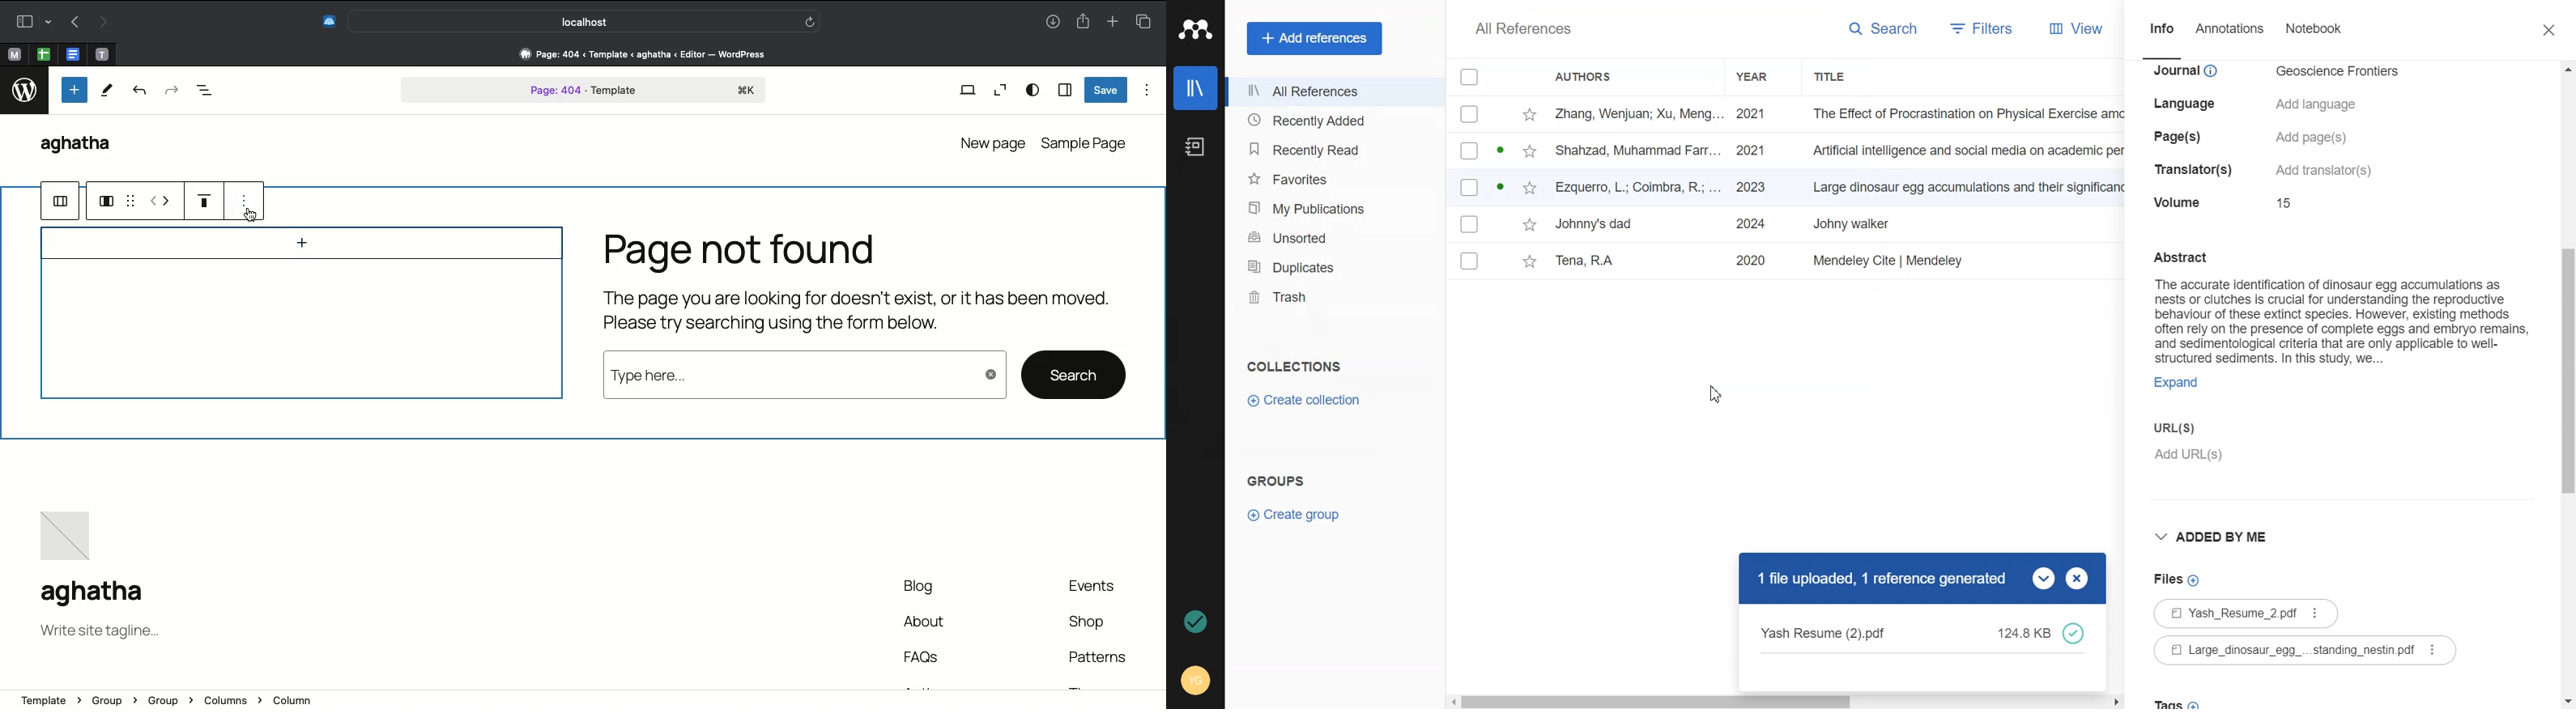  Describe the element at coordinates (1591, 76) in the screenshot. I see `Authors` at that location.